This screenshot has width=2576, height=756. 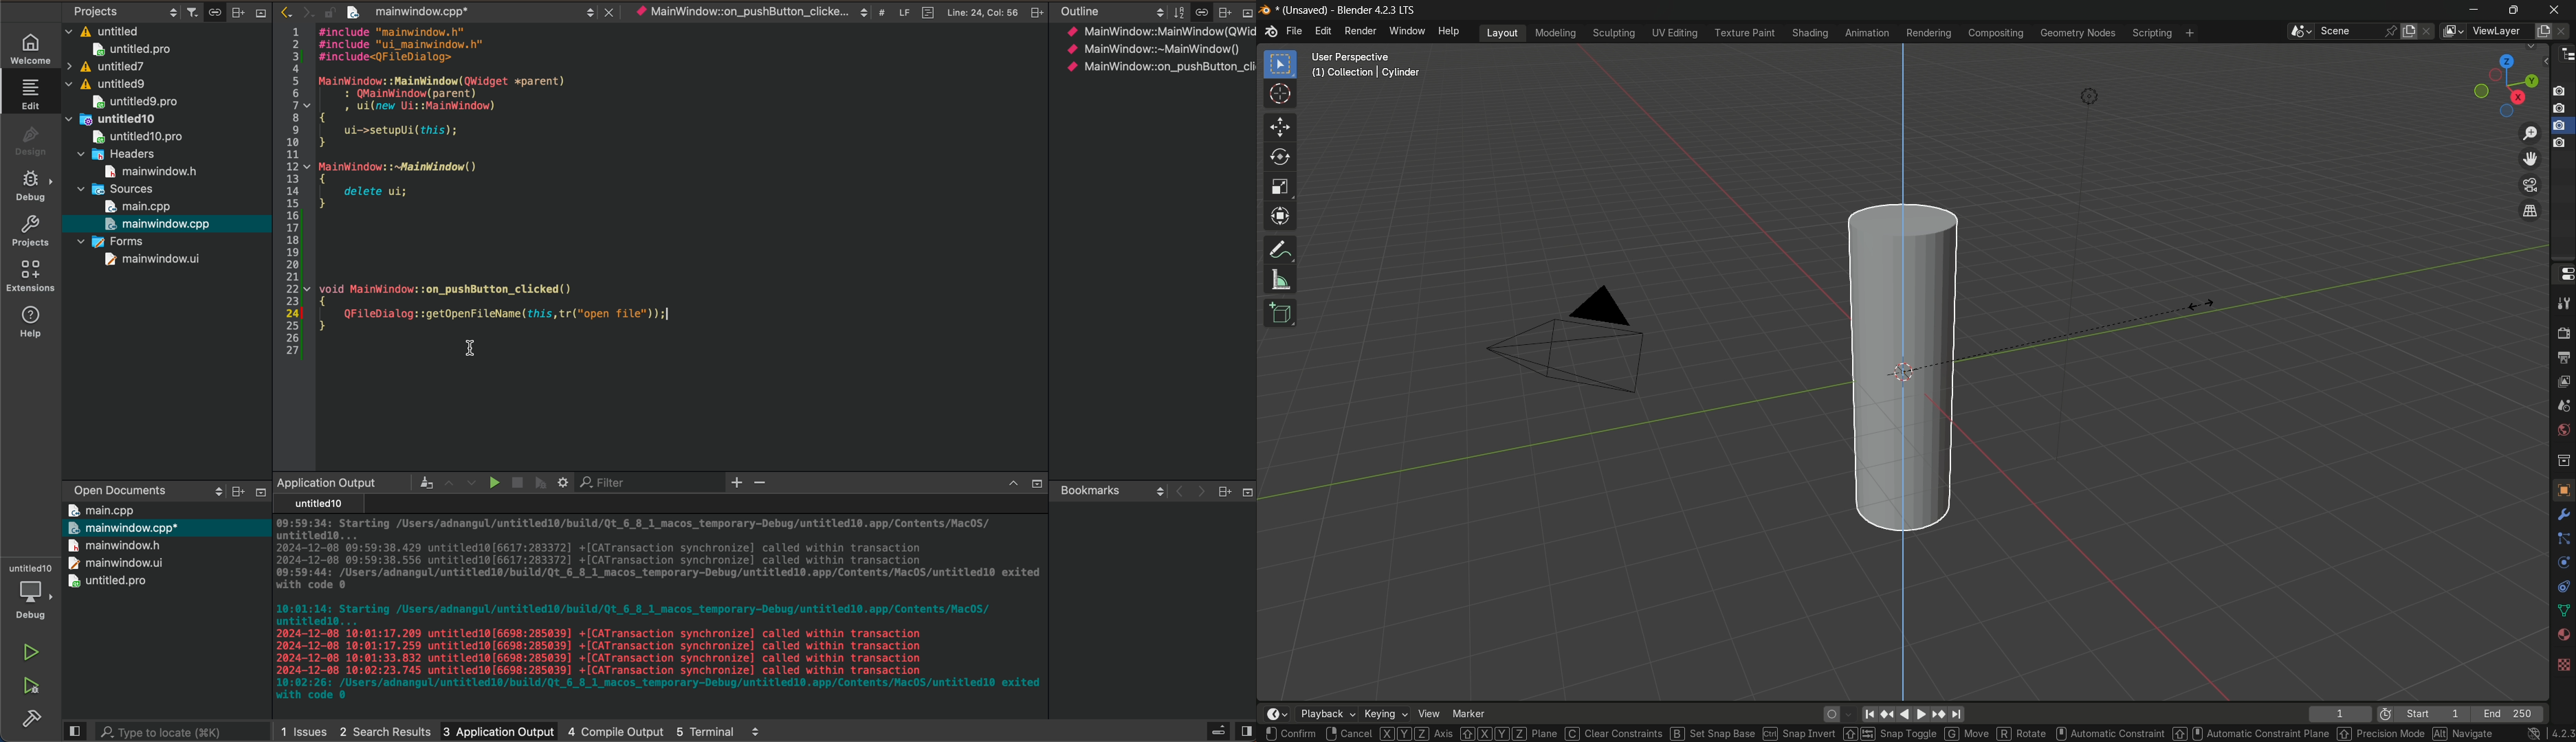 What do you see at coordinates (2410, 31) in the screenshot?
I see `new scene` at bounding box center [2410, 31].